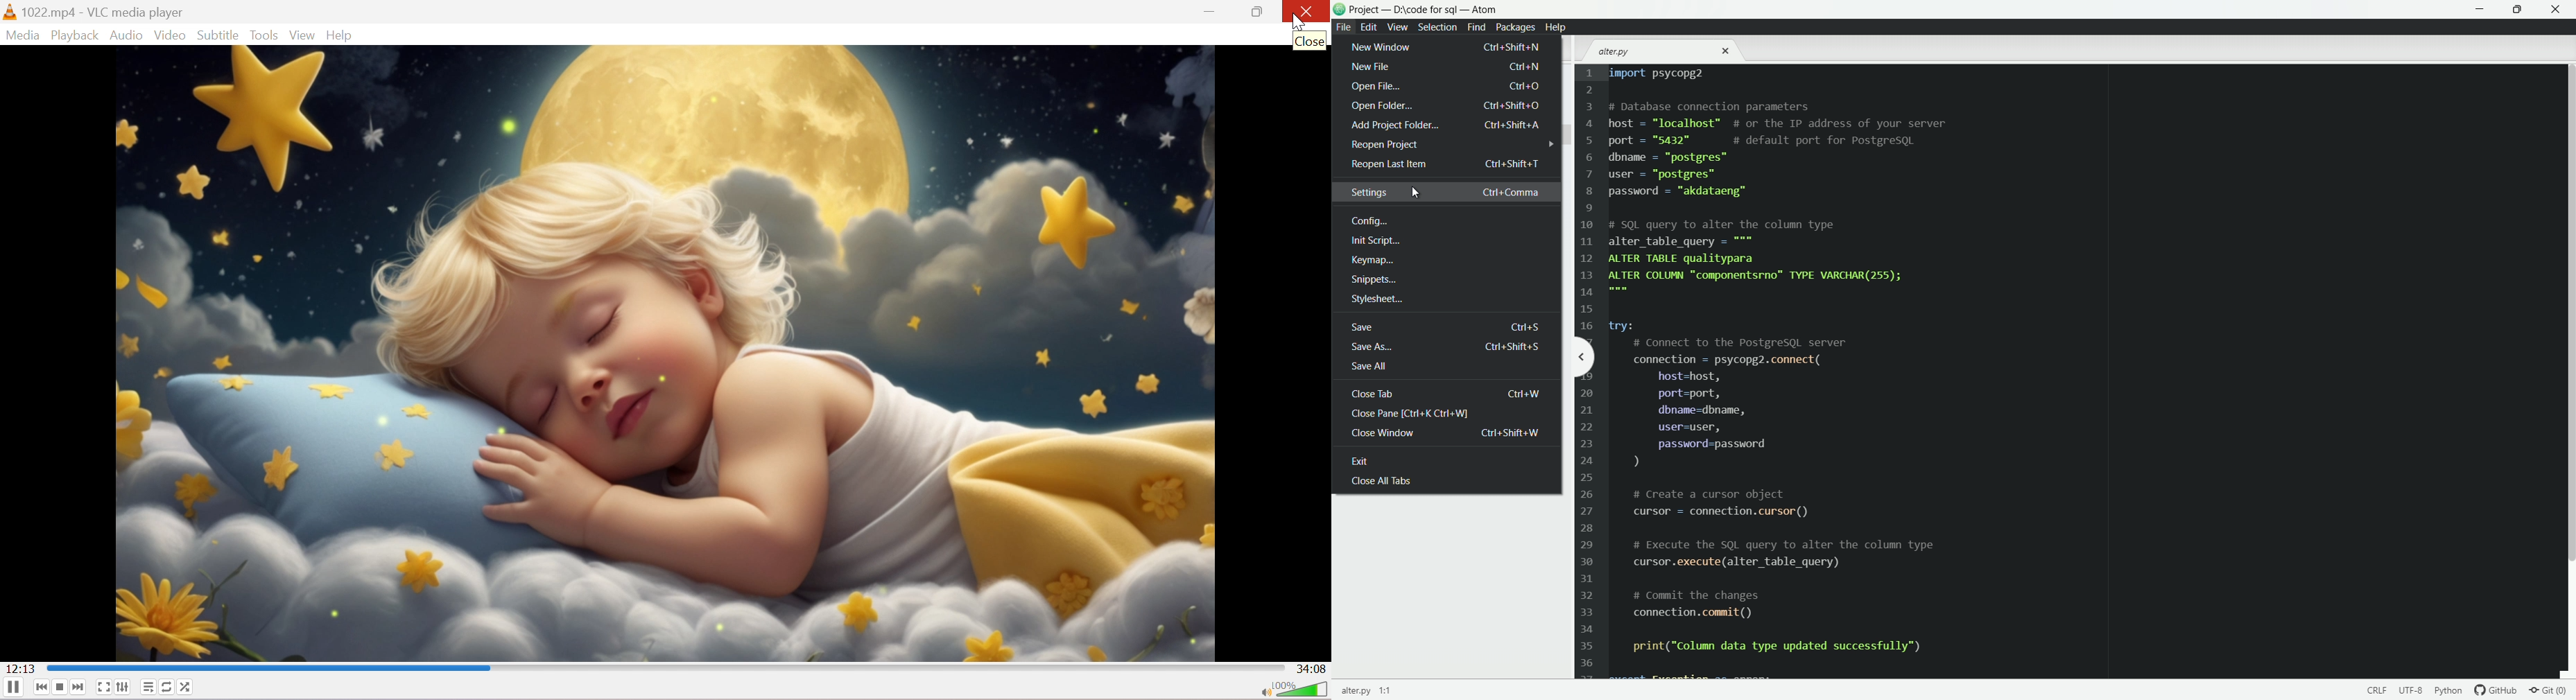 This screenshot has width=2576, height=700. What do you see at coordinates (1410, 414) in the screenshot?
I see `close pane` at bounding box center [1410, 414].